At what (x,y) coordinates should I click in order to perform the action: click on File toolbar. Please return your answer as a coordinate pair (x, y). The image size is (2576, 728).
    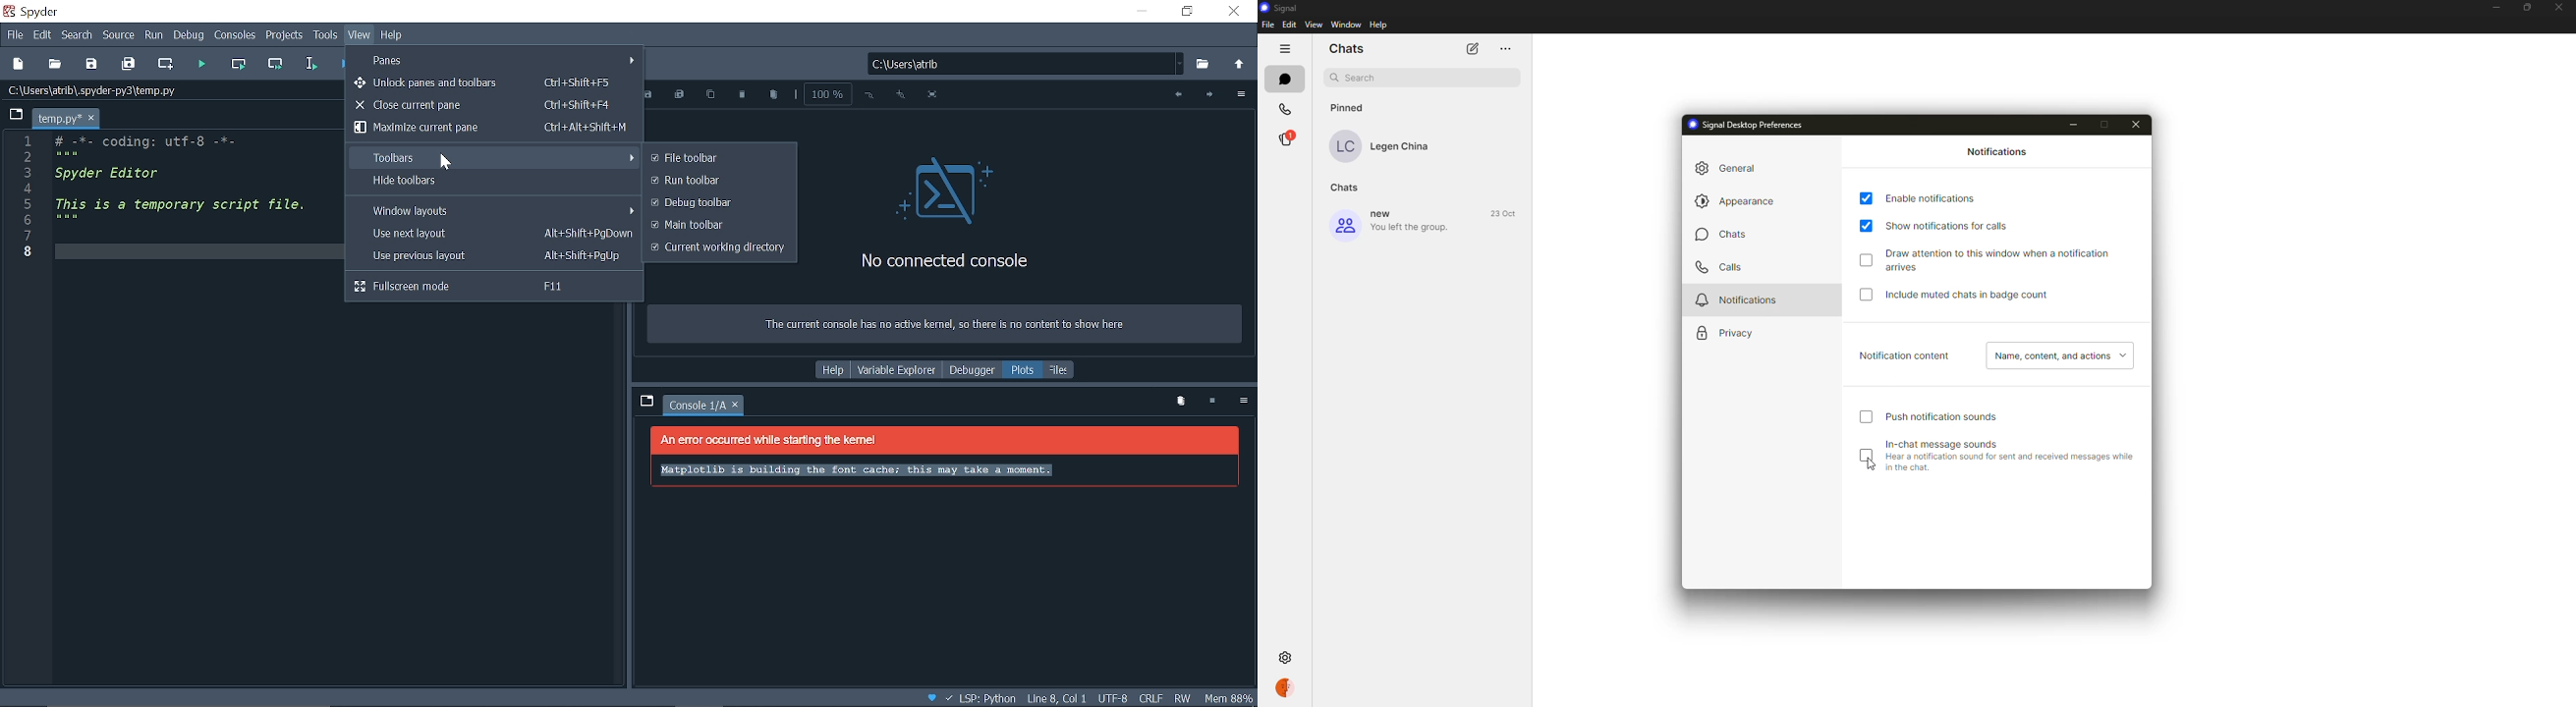
    Looking at the image, I should click on (716, 158).